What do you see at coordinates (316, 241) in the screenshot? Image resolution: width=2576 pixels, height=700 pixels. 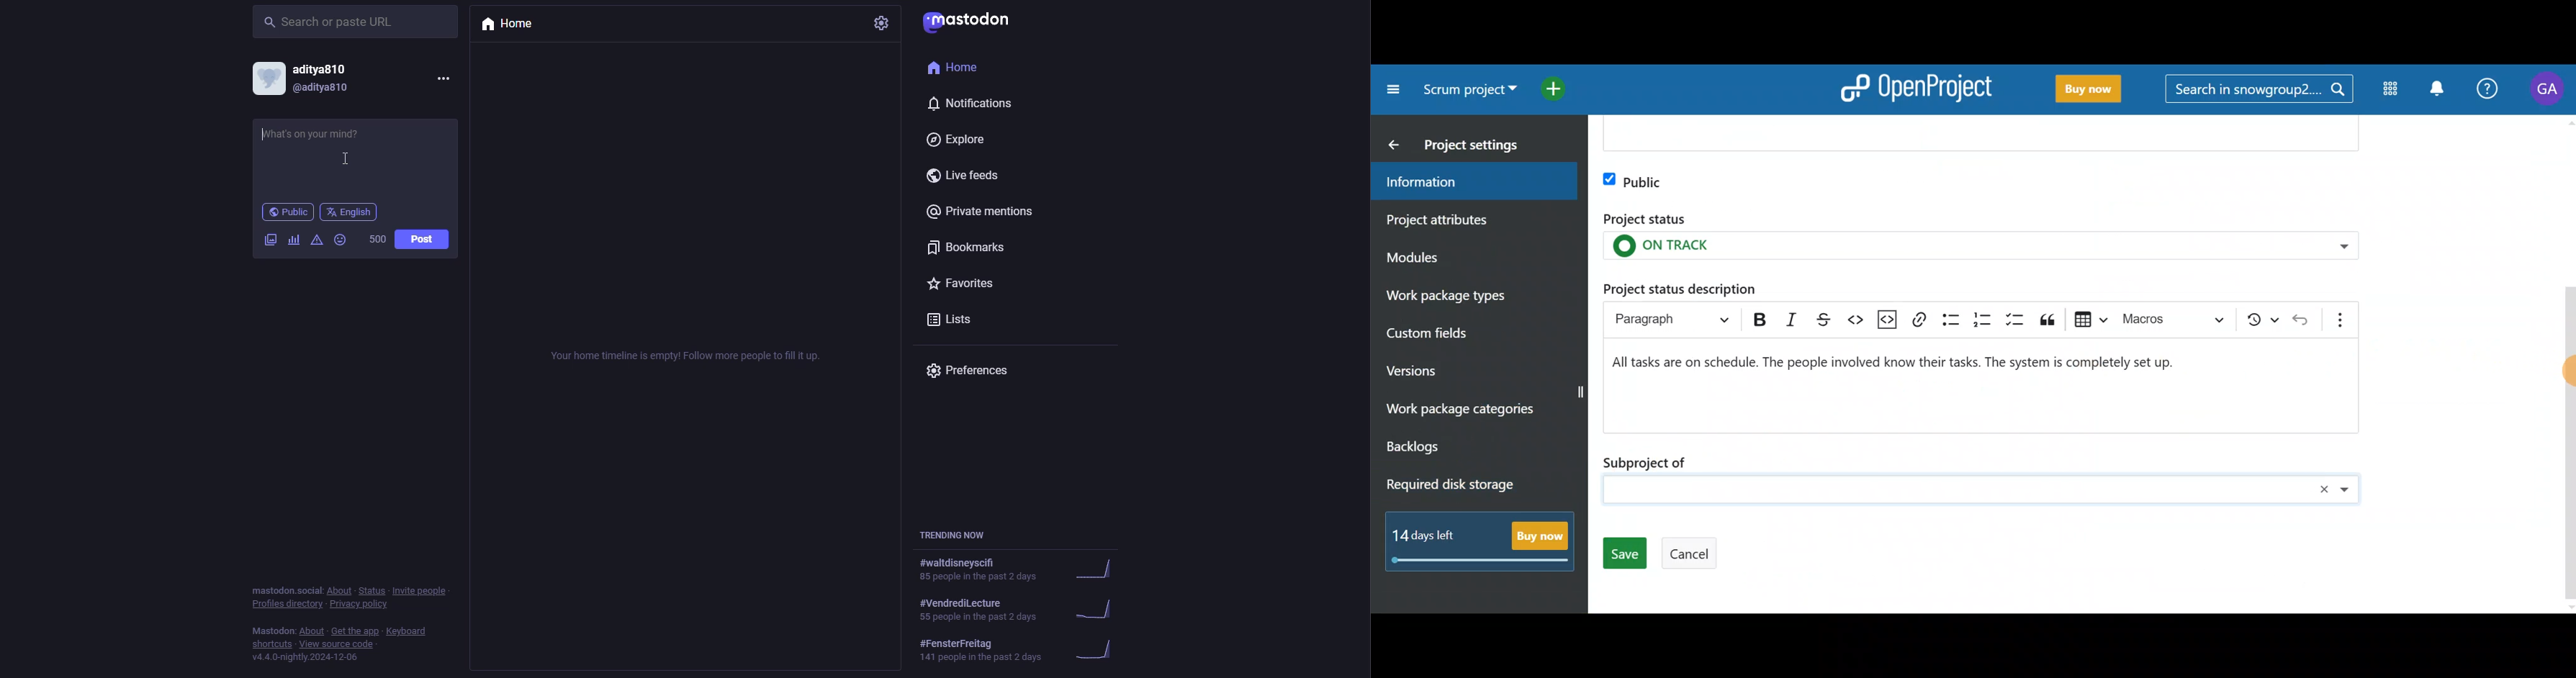 I see `advanced` at bounding box center [316, 241].